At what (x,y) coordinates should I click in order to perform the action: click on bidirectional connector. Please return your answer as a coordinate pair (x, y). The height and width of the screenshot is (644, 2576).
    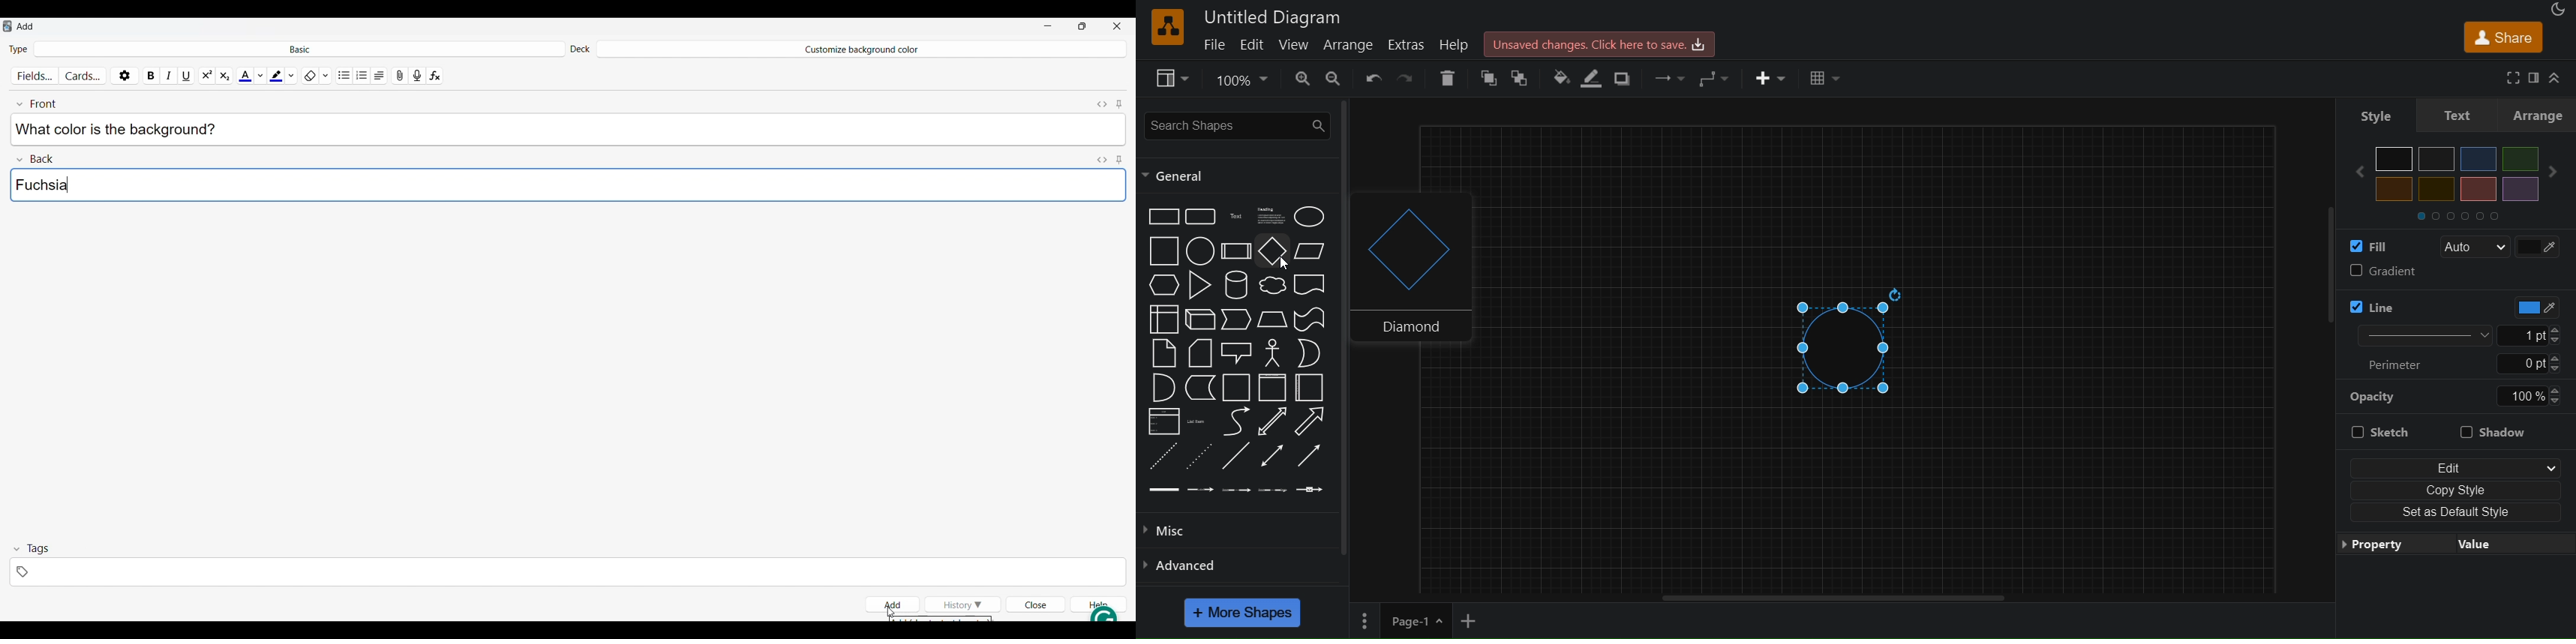
    Looking at the image, I should click on (1274, 455).